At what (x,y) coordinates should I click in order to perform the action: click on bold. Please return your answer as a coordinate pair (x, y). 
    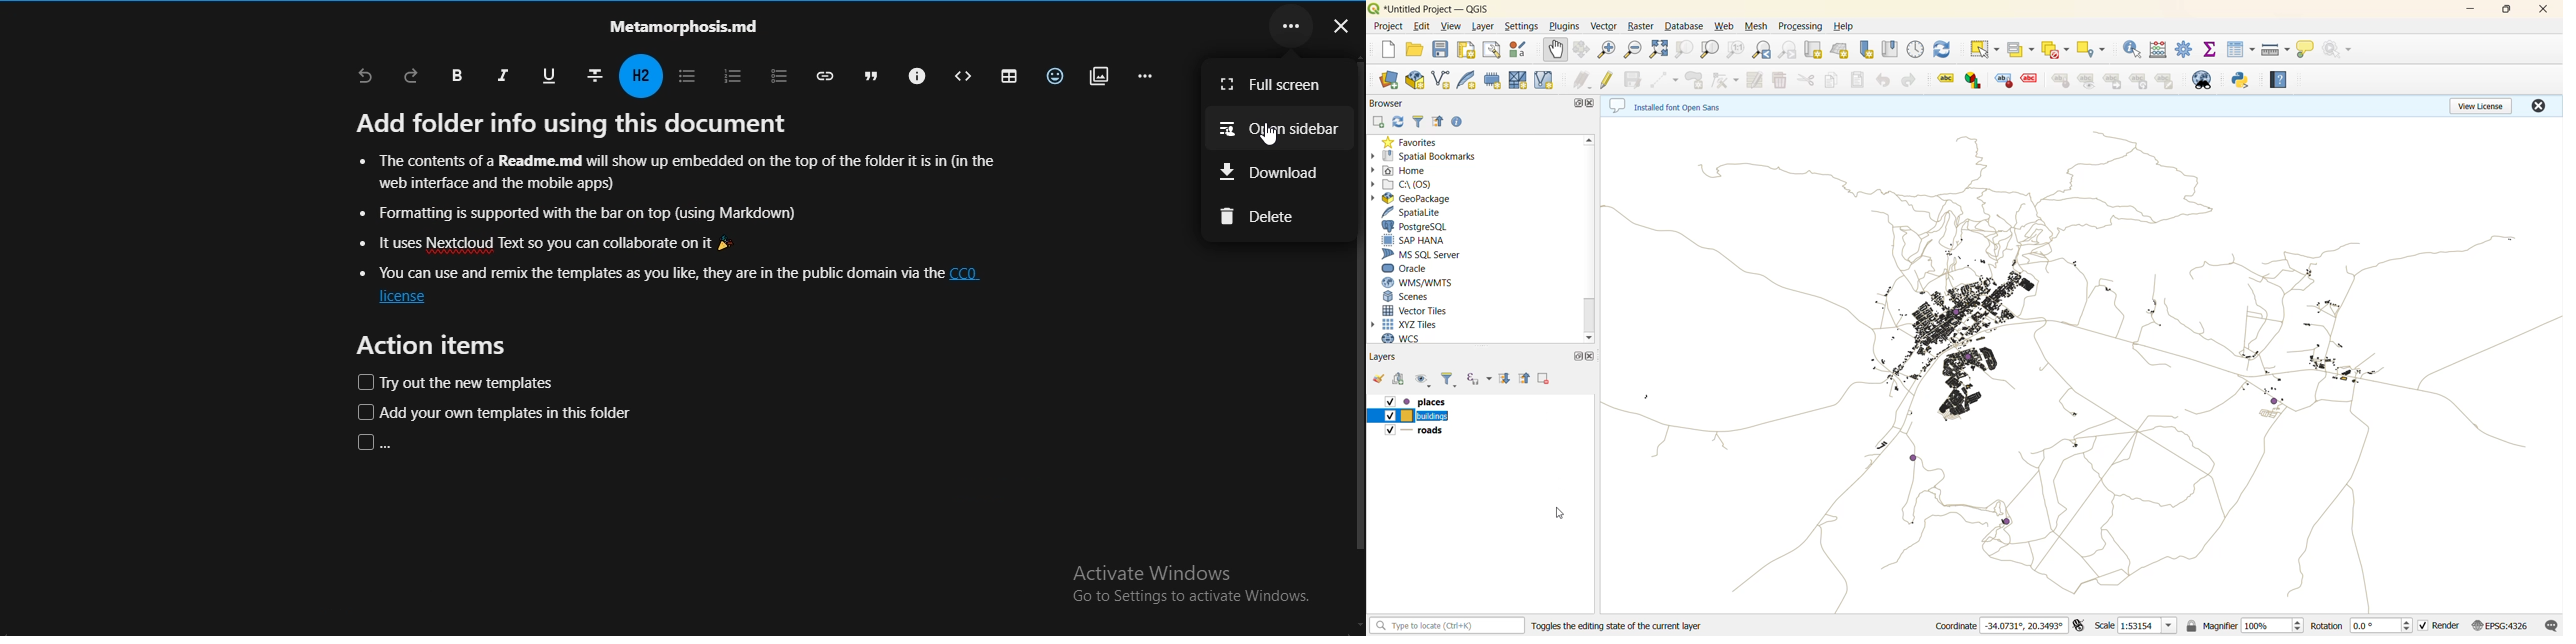
    Looking at the image, I should click on (456, 75).